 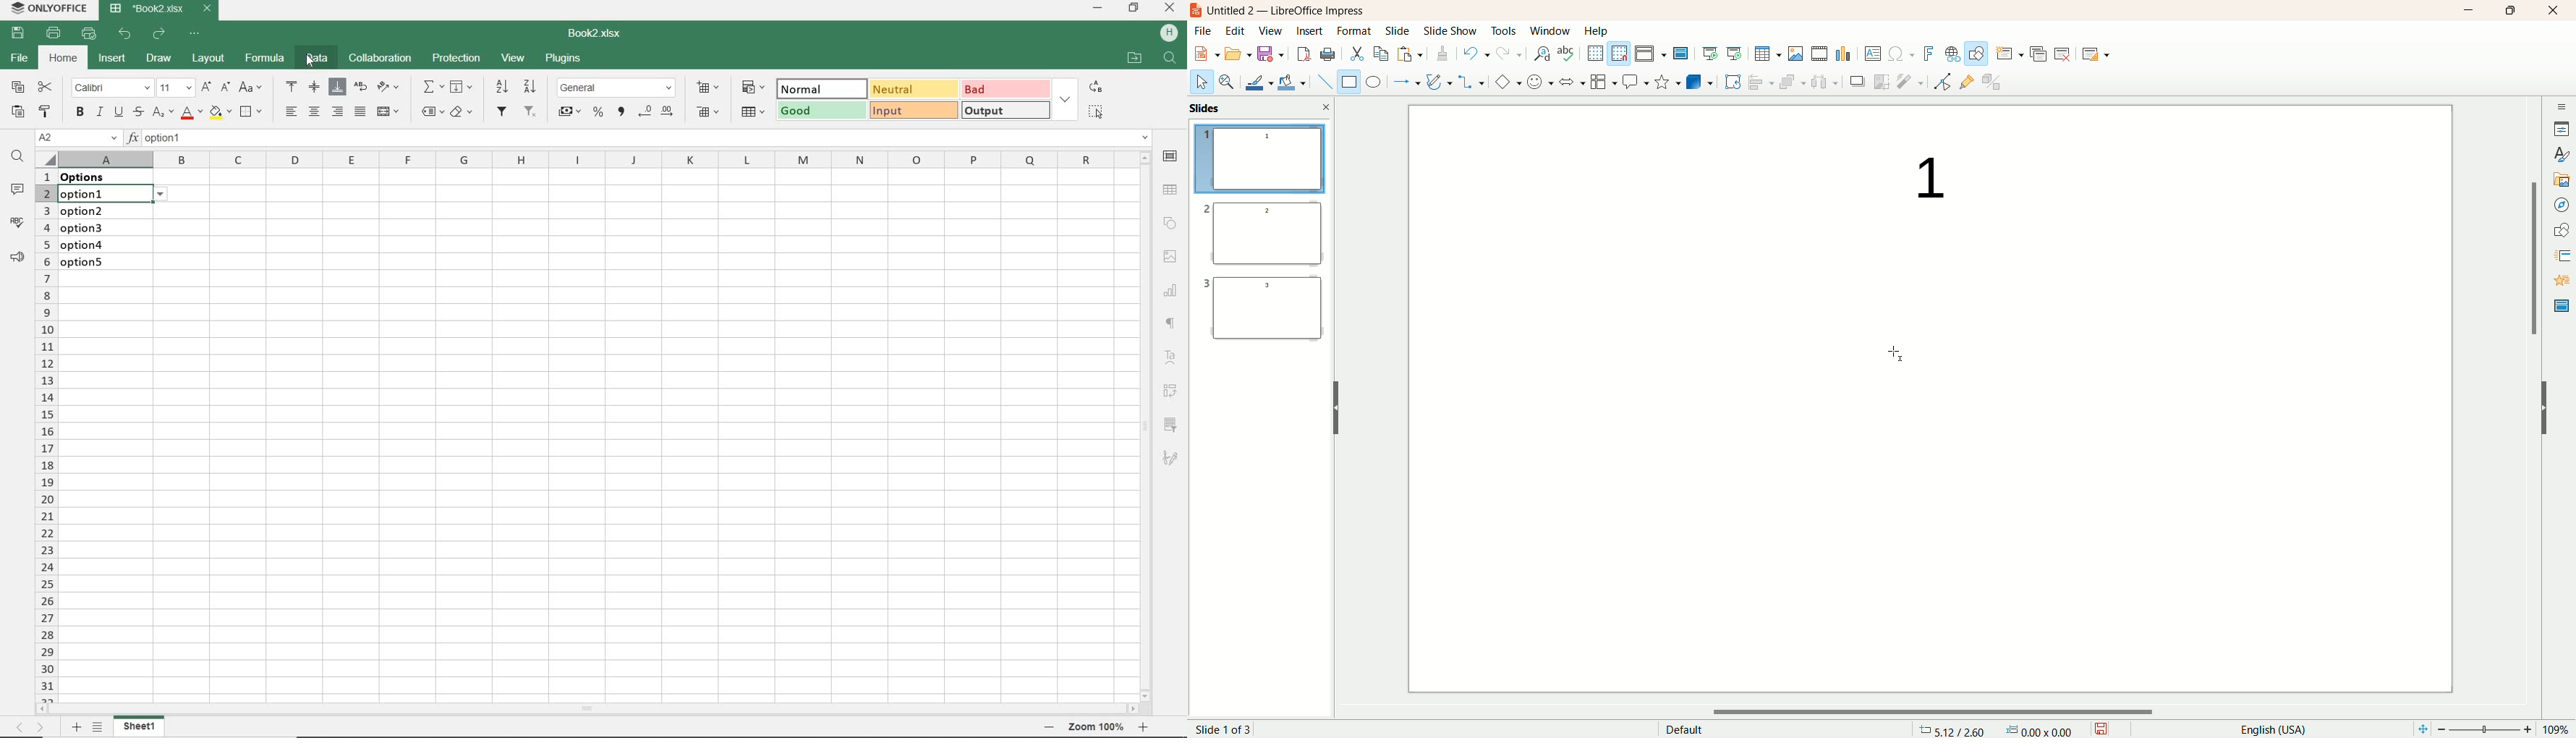 What do you see at coordinates (755, 113) in the screenshot?
I see `FORMAT AS TABLE TEMPLATE` at bounding box center [755, 113].